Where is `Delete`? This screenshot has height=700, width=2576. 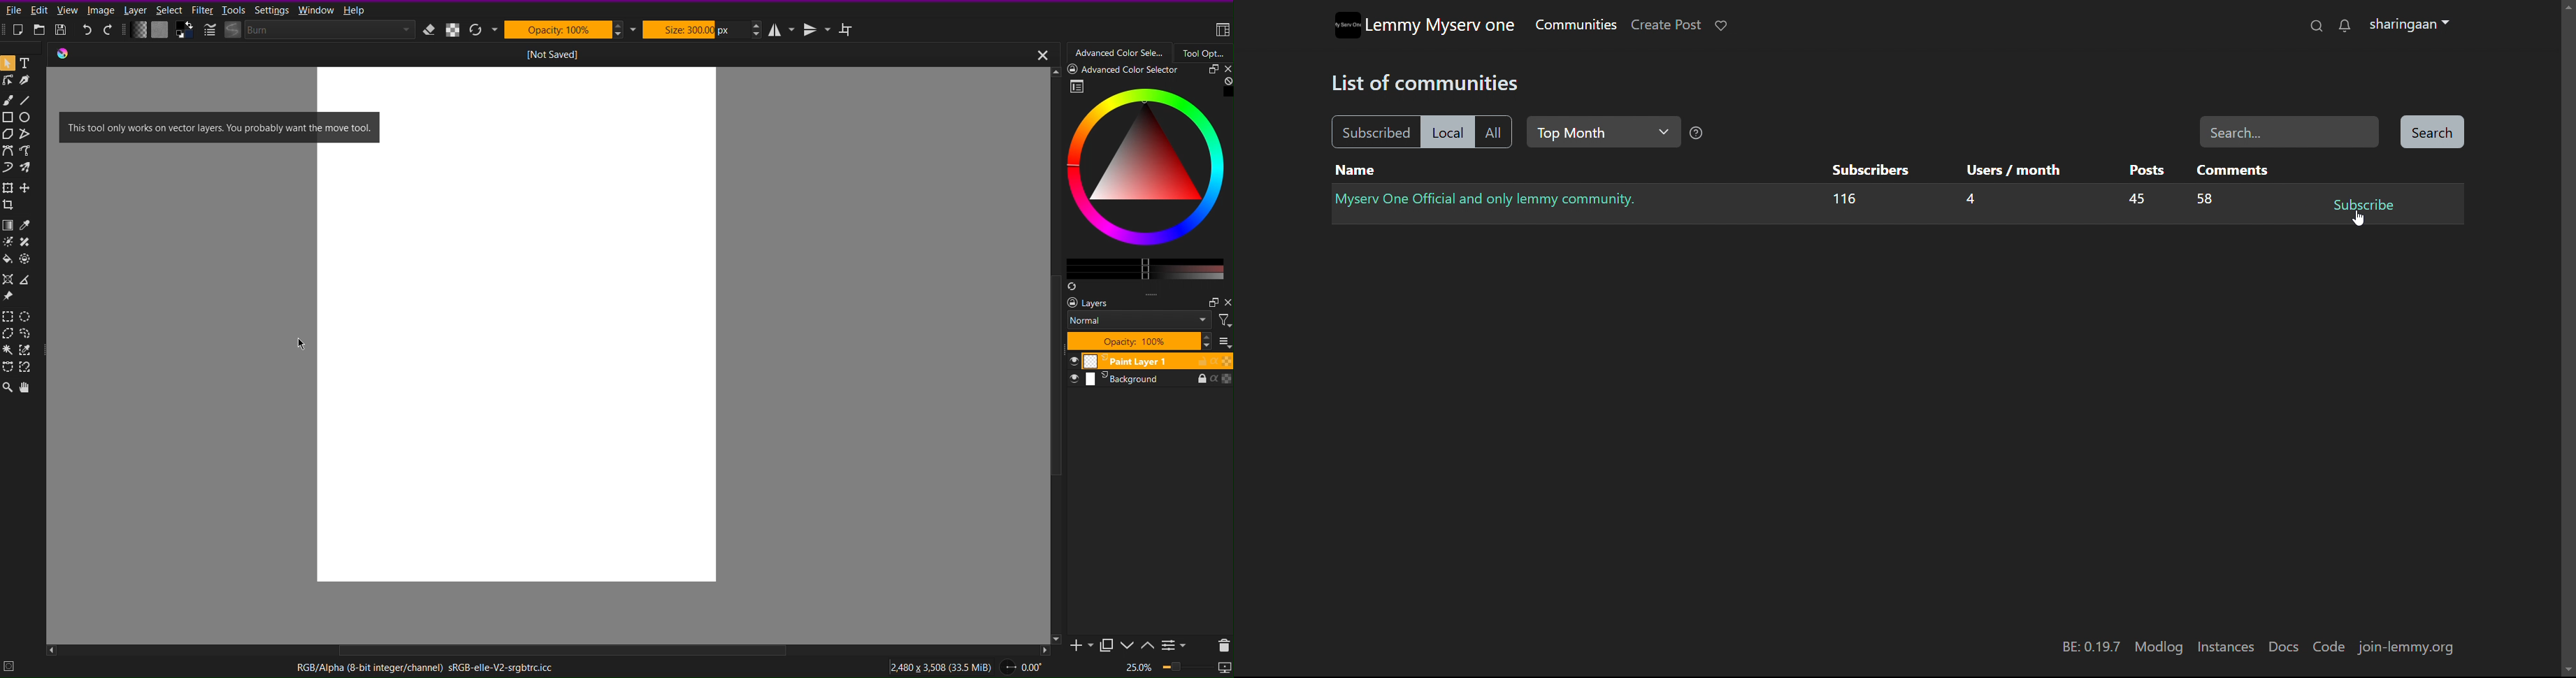 Delete is located at coordinates (1221, 644).